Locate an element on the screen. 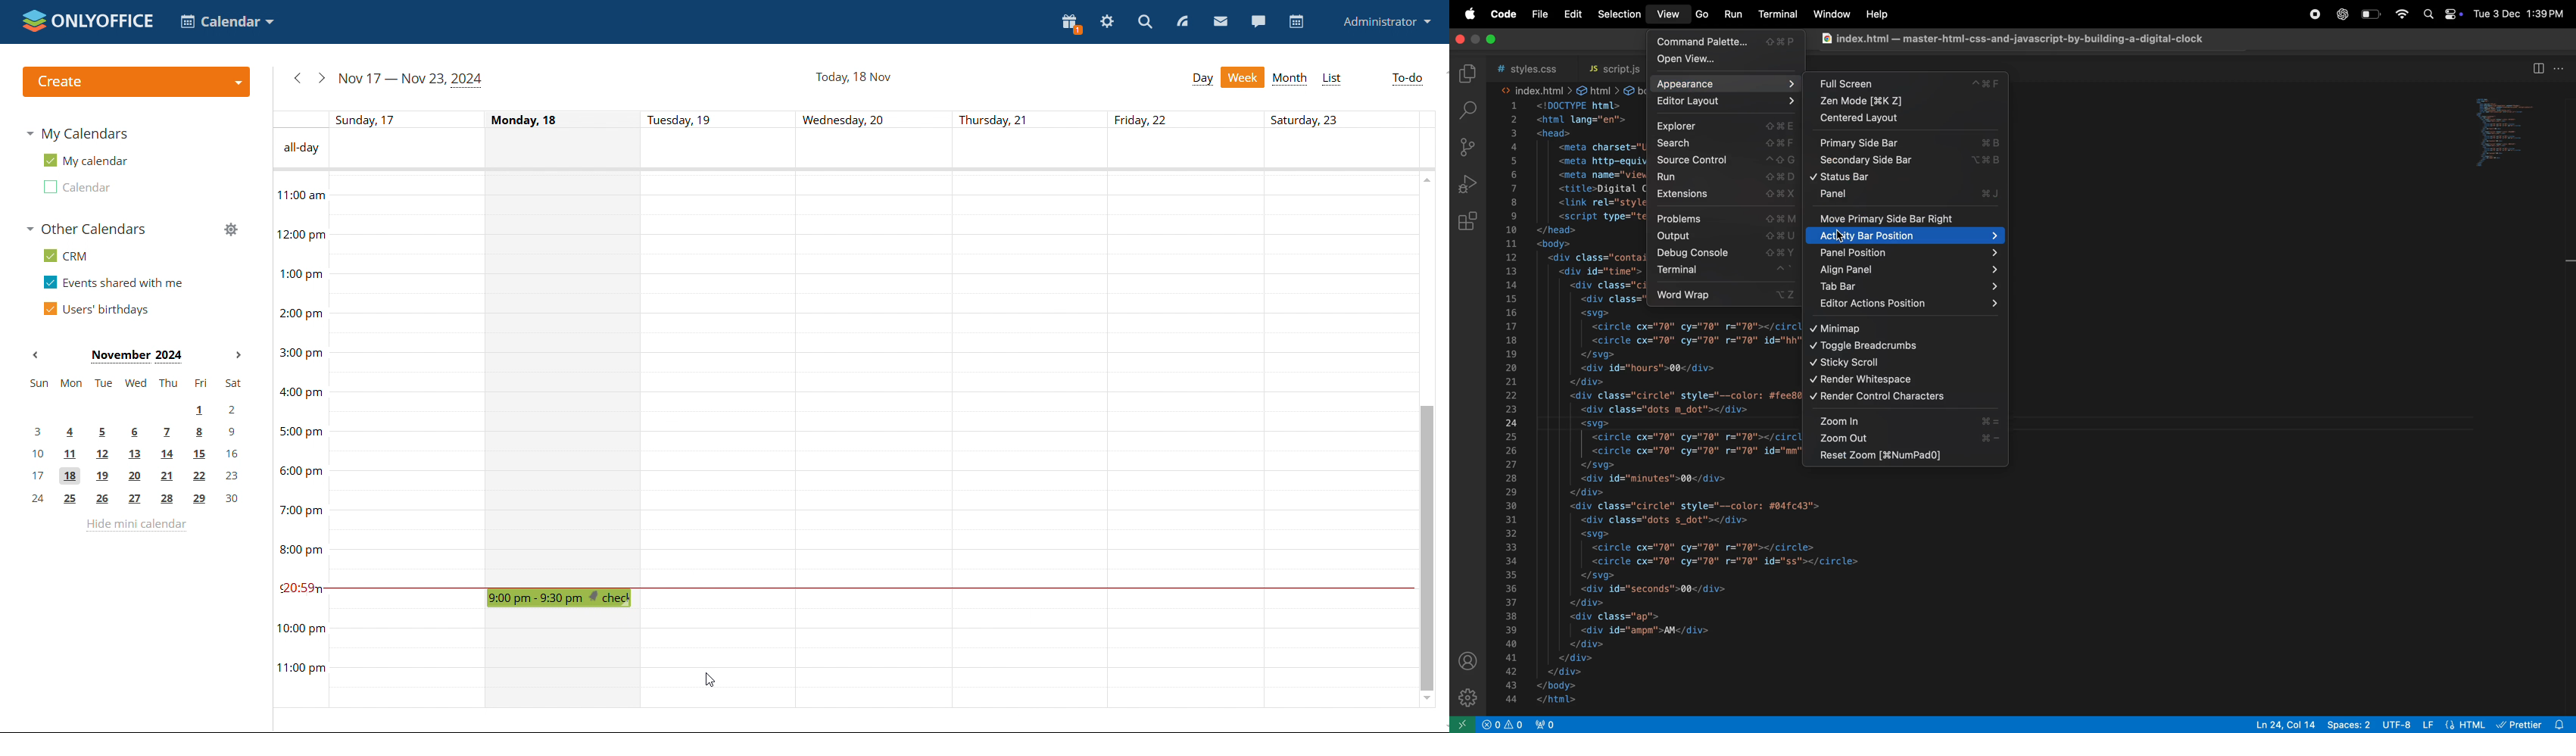 The width and height of the screenshot is (2576, 756). explorer is located at coordinates (1726, 127).